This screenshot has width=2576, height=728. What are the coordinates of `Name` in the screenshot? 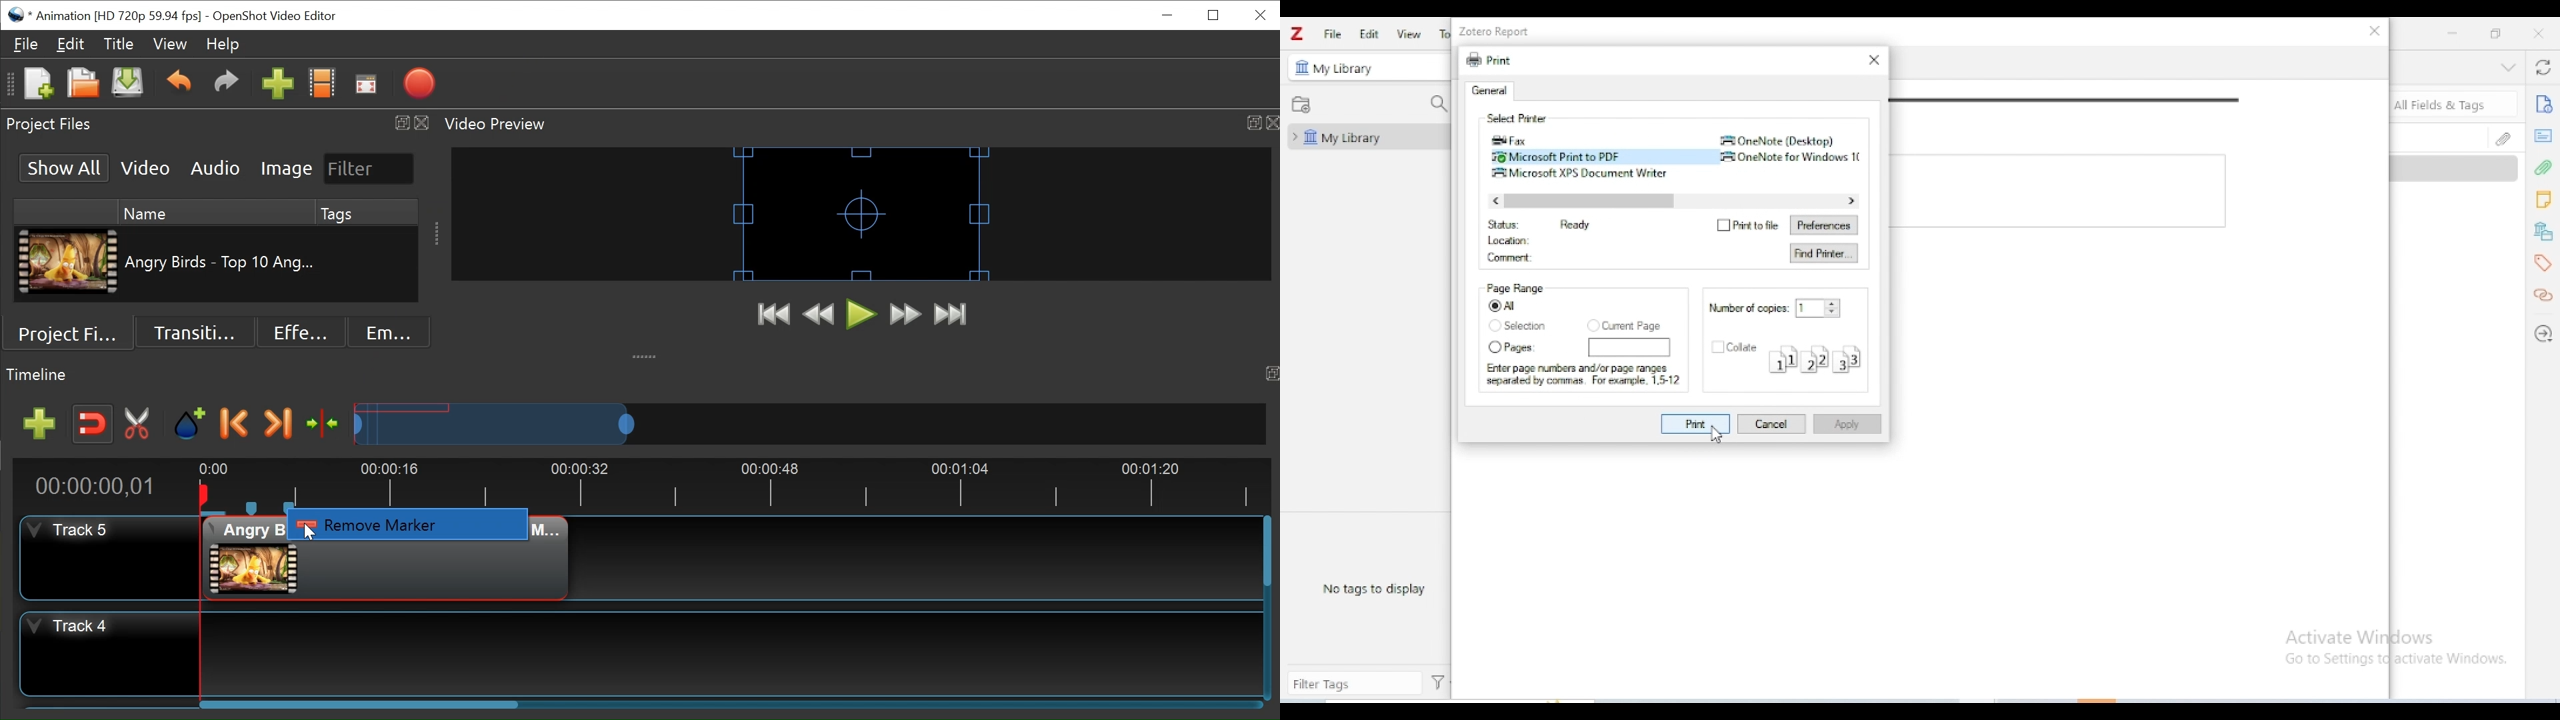 It's located at (215, 213).